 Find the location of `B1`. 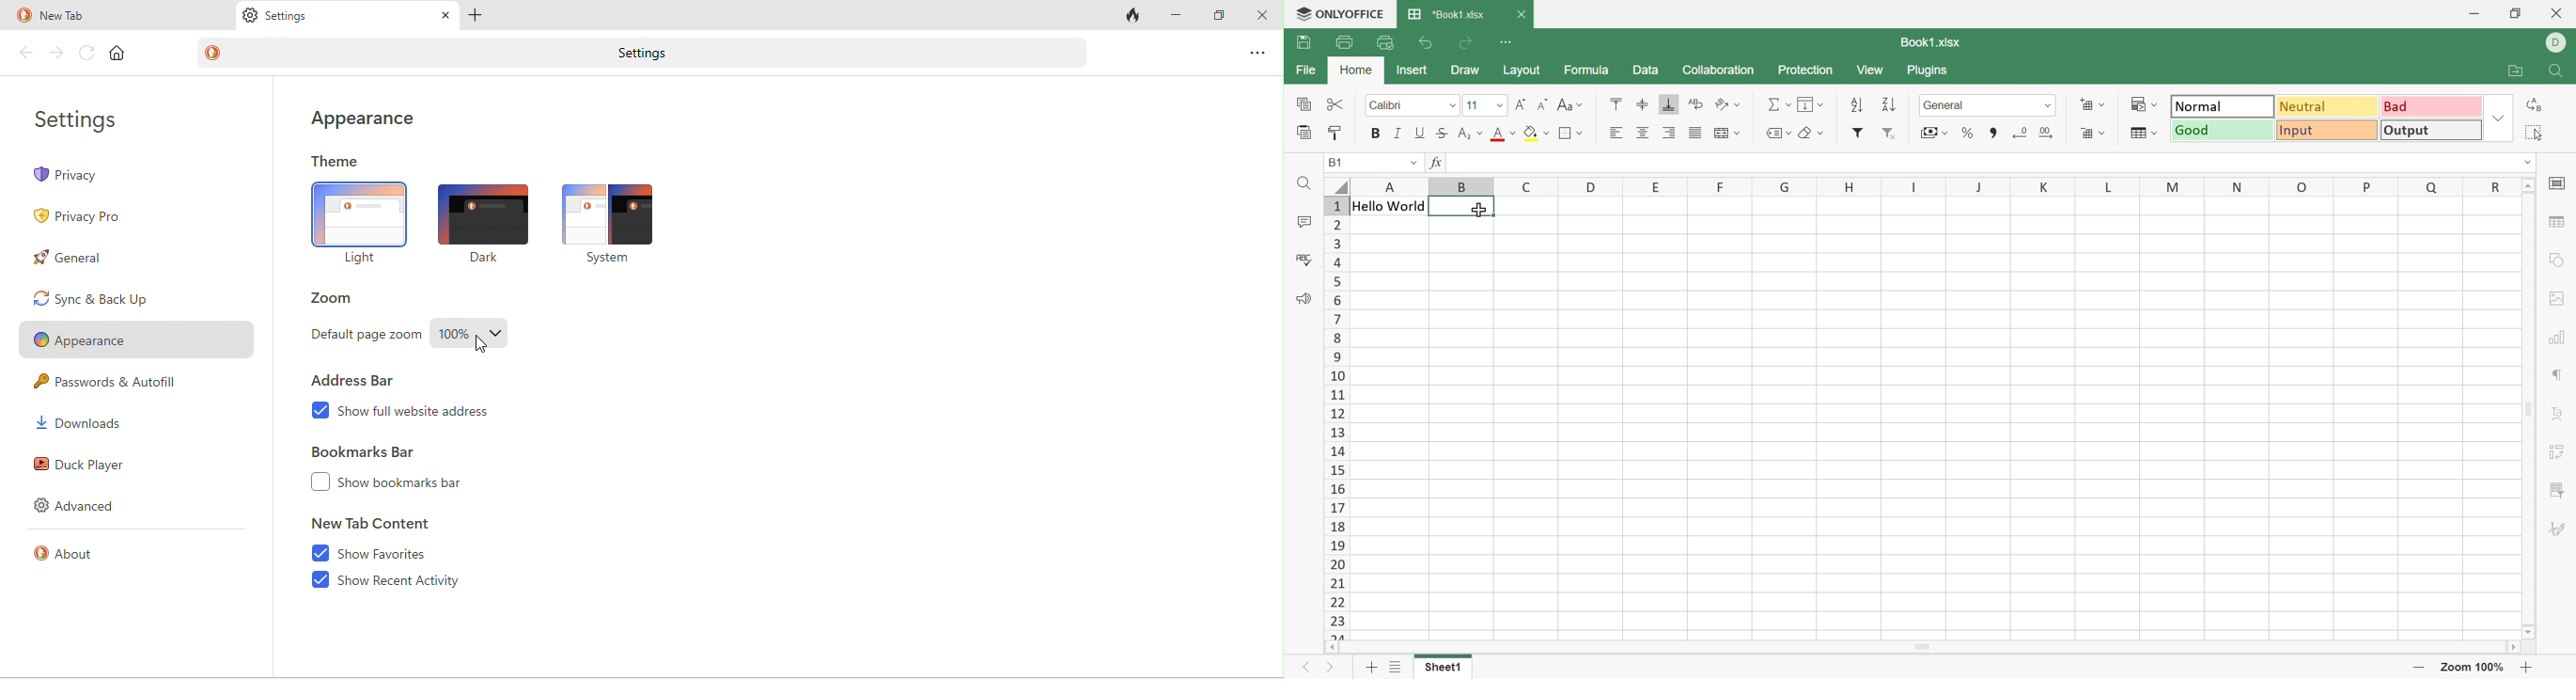

B1 is located at coordinates (1337, 161).